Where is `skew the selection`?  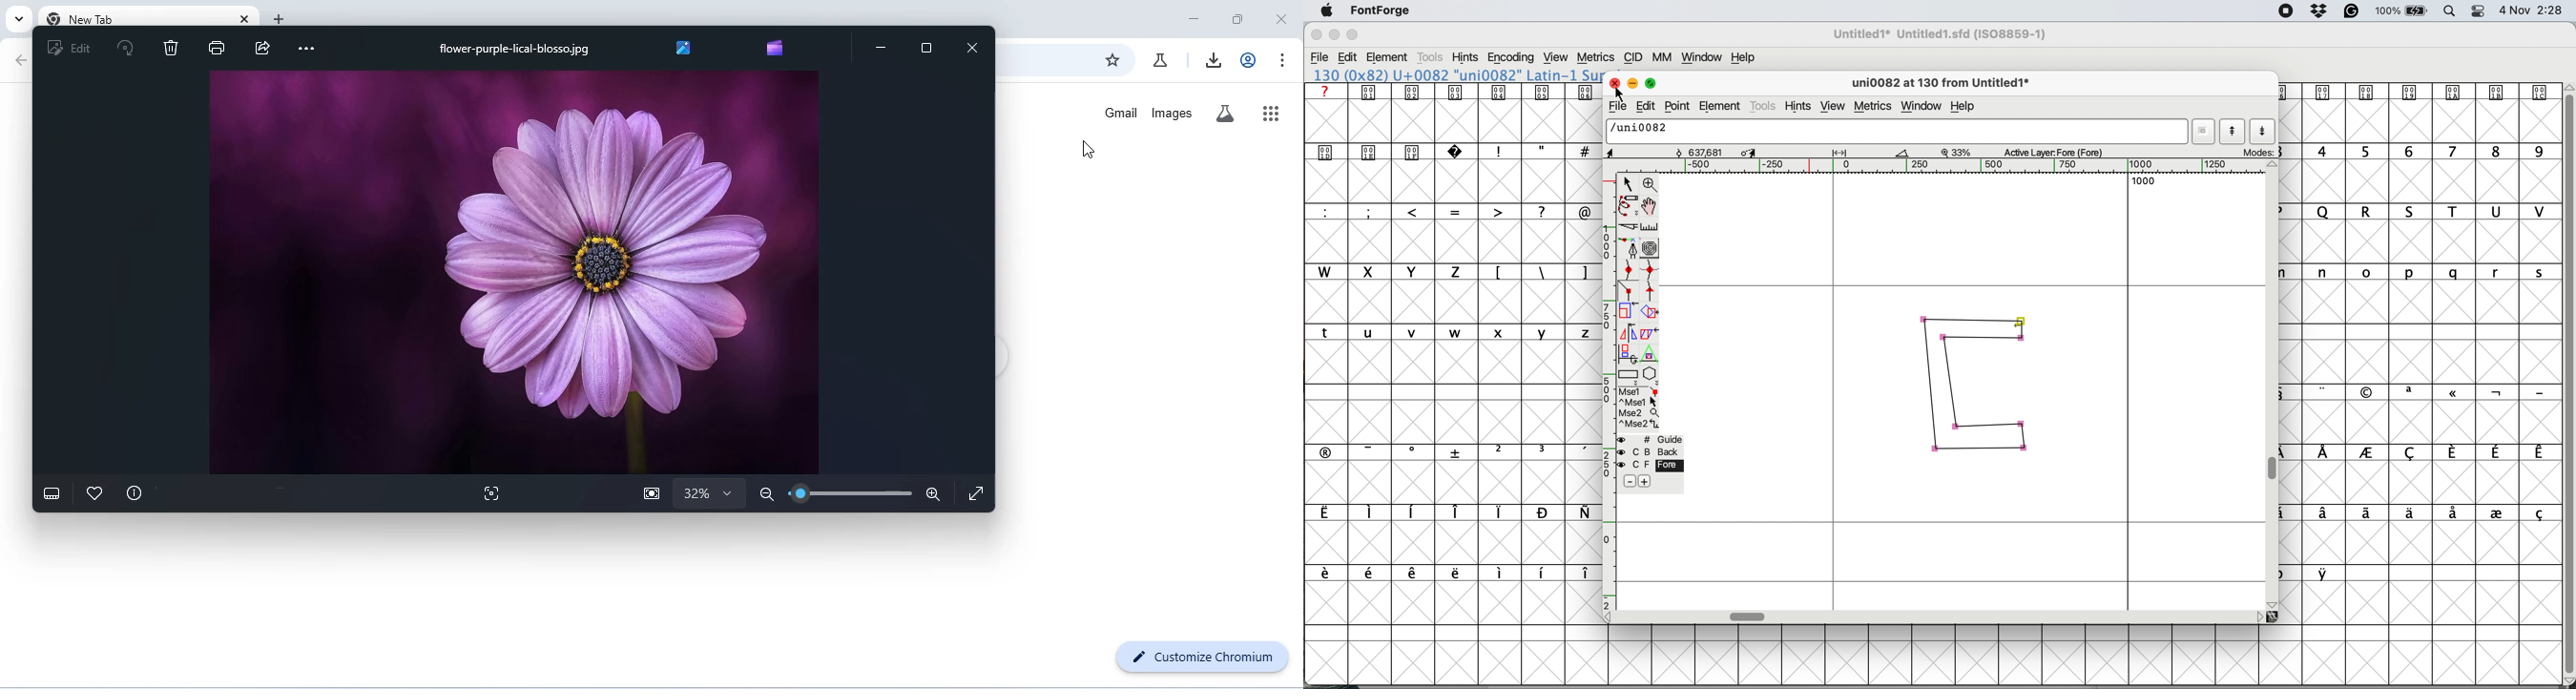
skew the selection is located at coordinates (1647, 332).